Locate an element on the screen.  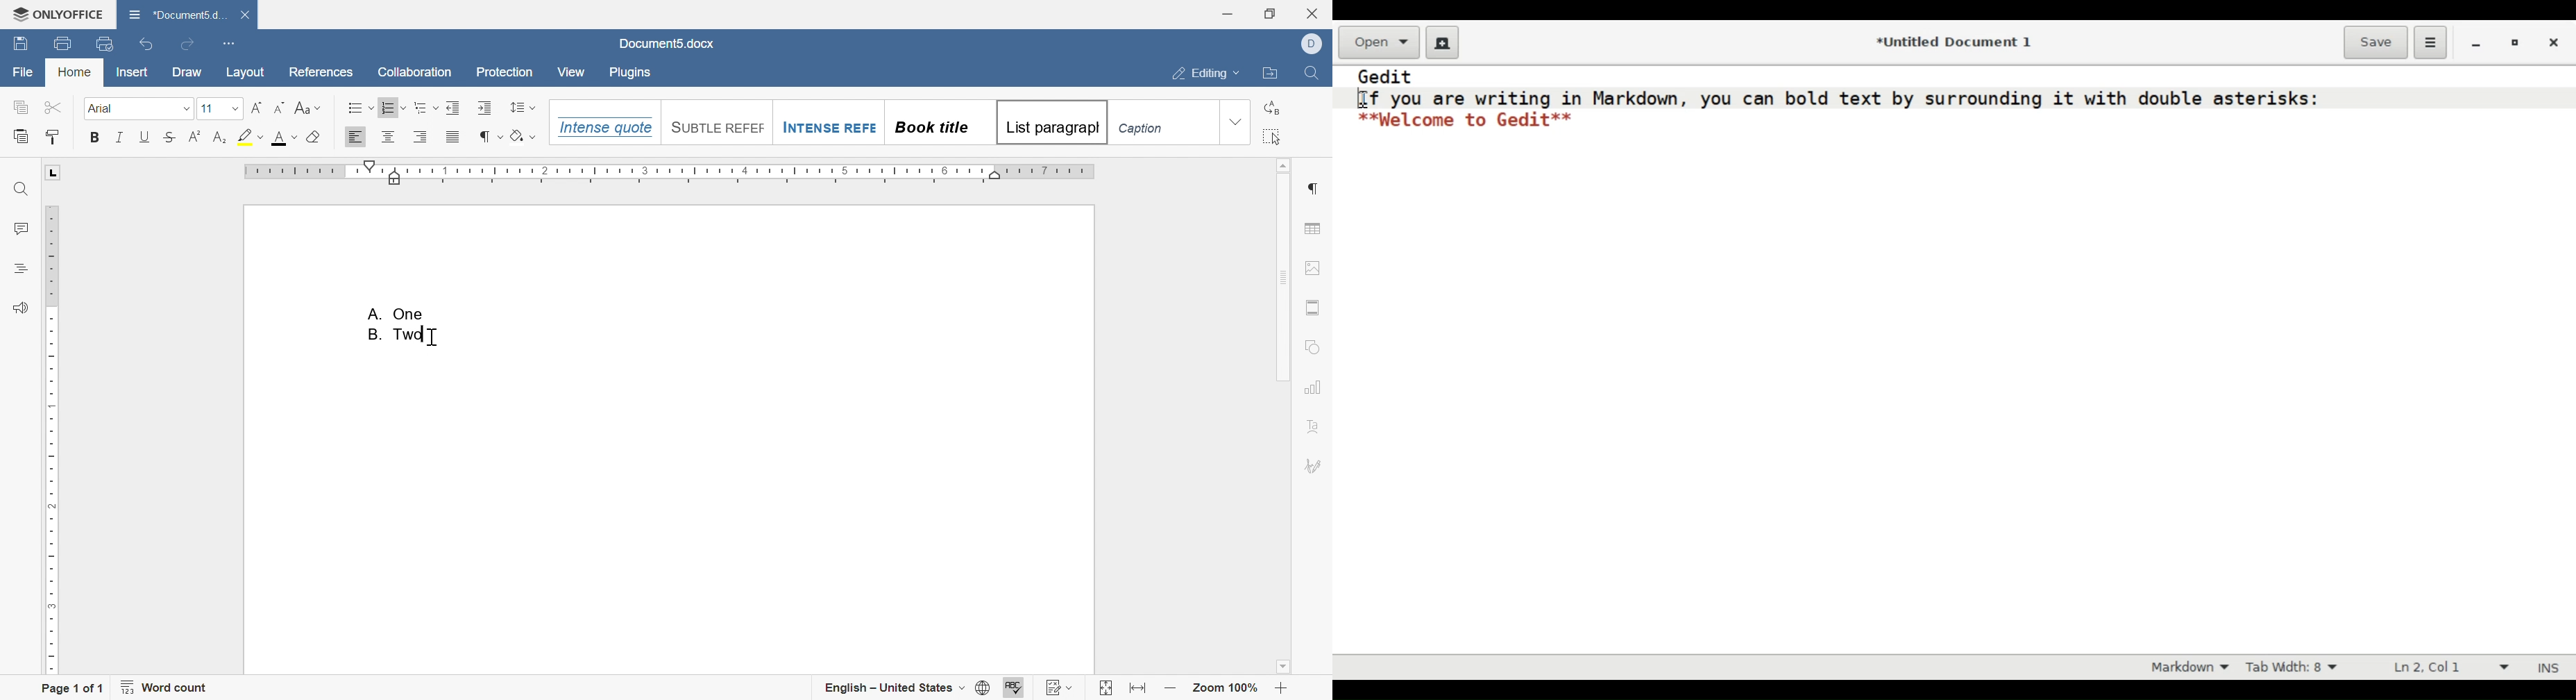
fit to width is located at coordinates (1139, 690).